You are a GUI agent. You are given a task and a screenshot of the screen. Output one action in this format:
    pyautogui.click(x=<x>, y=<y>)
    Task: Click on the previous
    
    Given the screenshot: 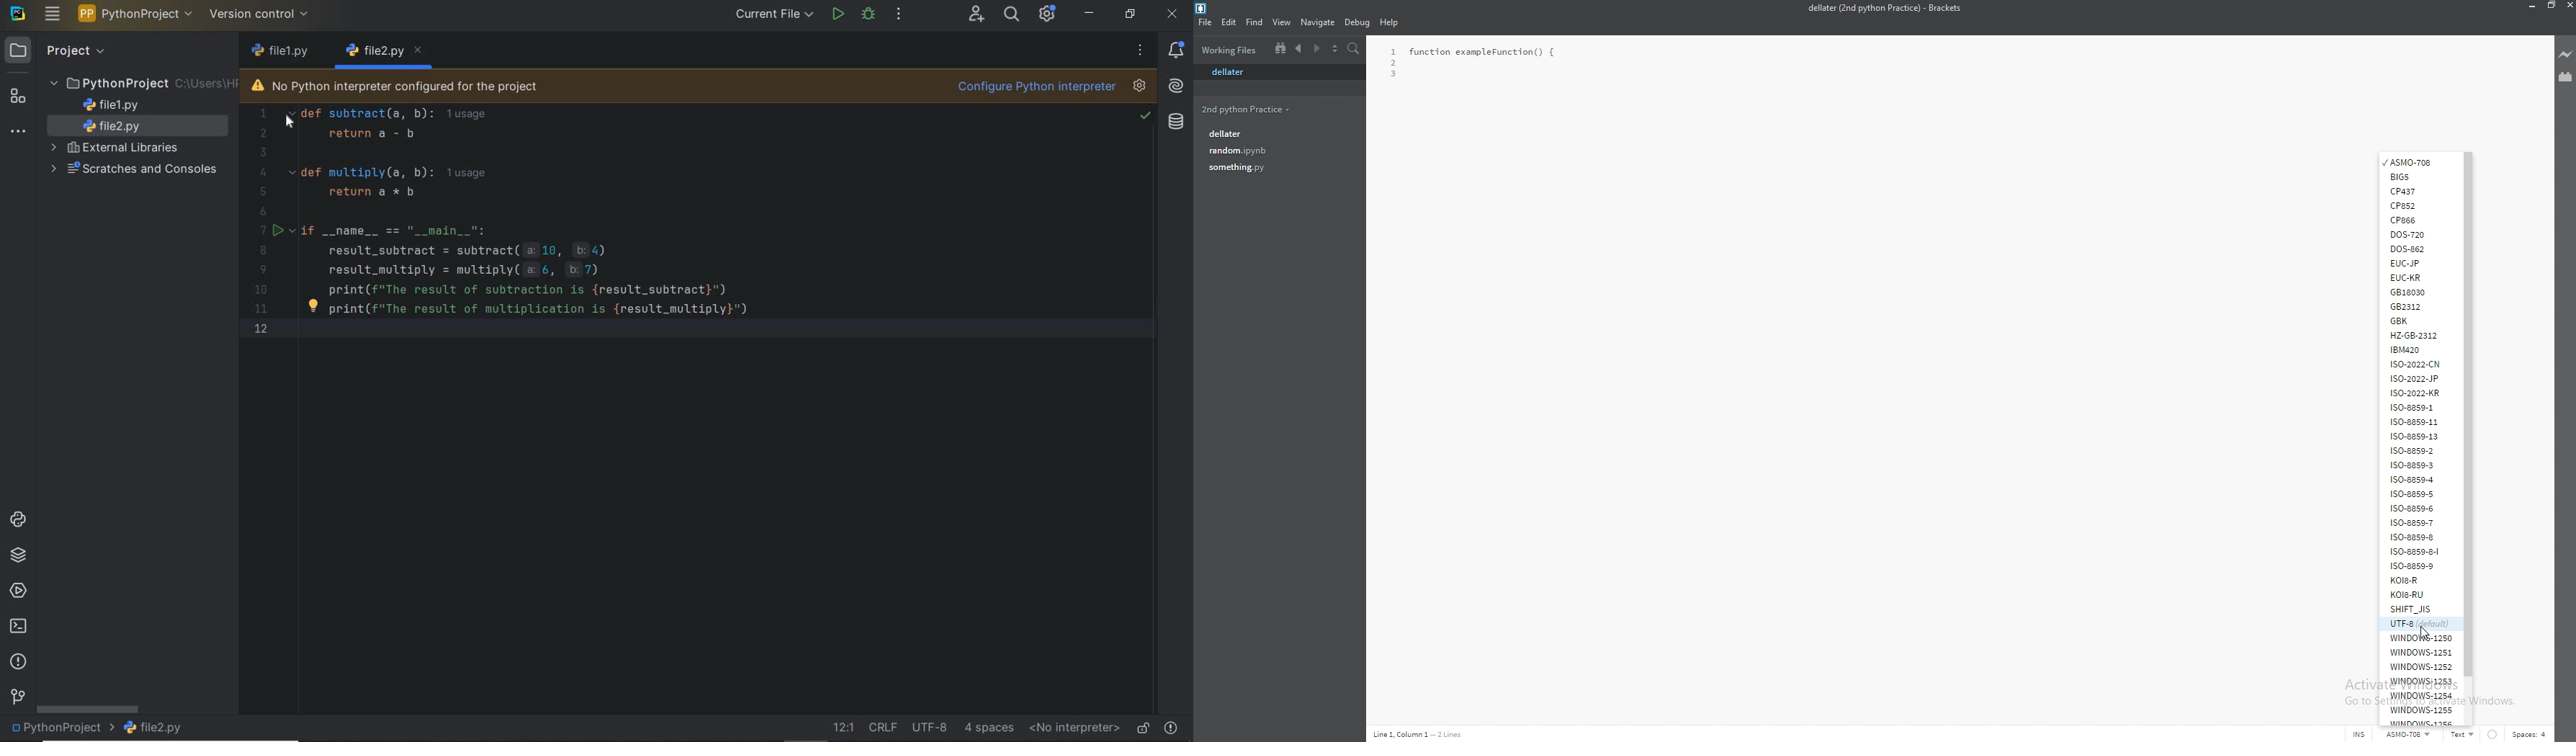 What is the action you would take?
    pyautogui.click(x=1297, y=49)
    